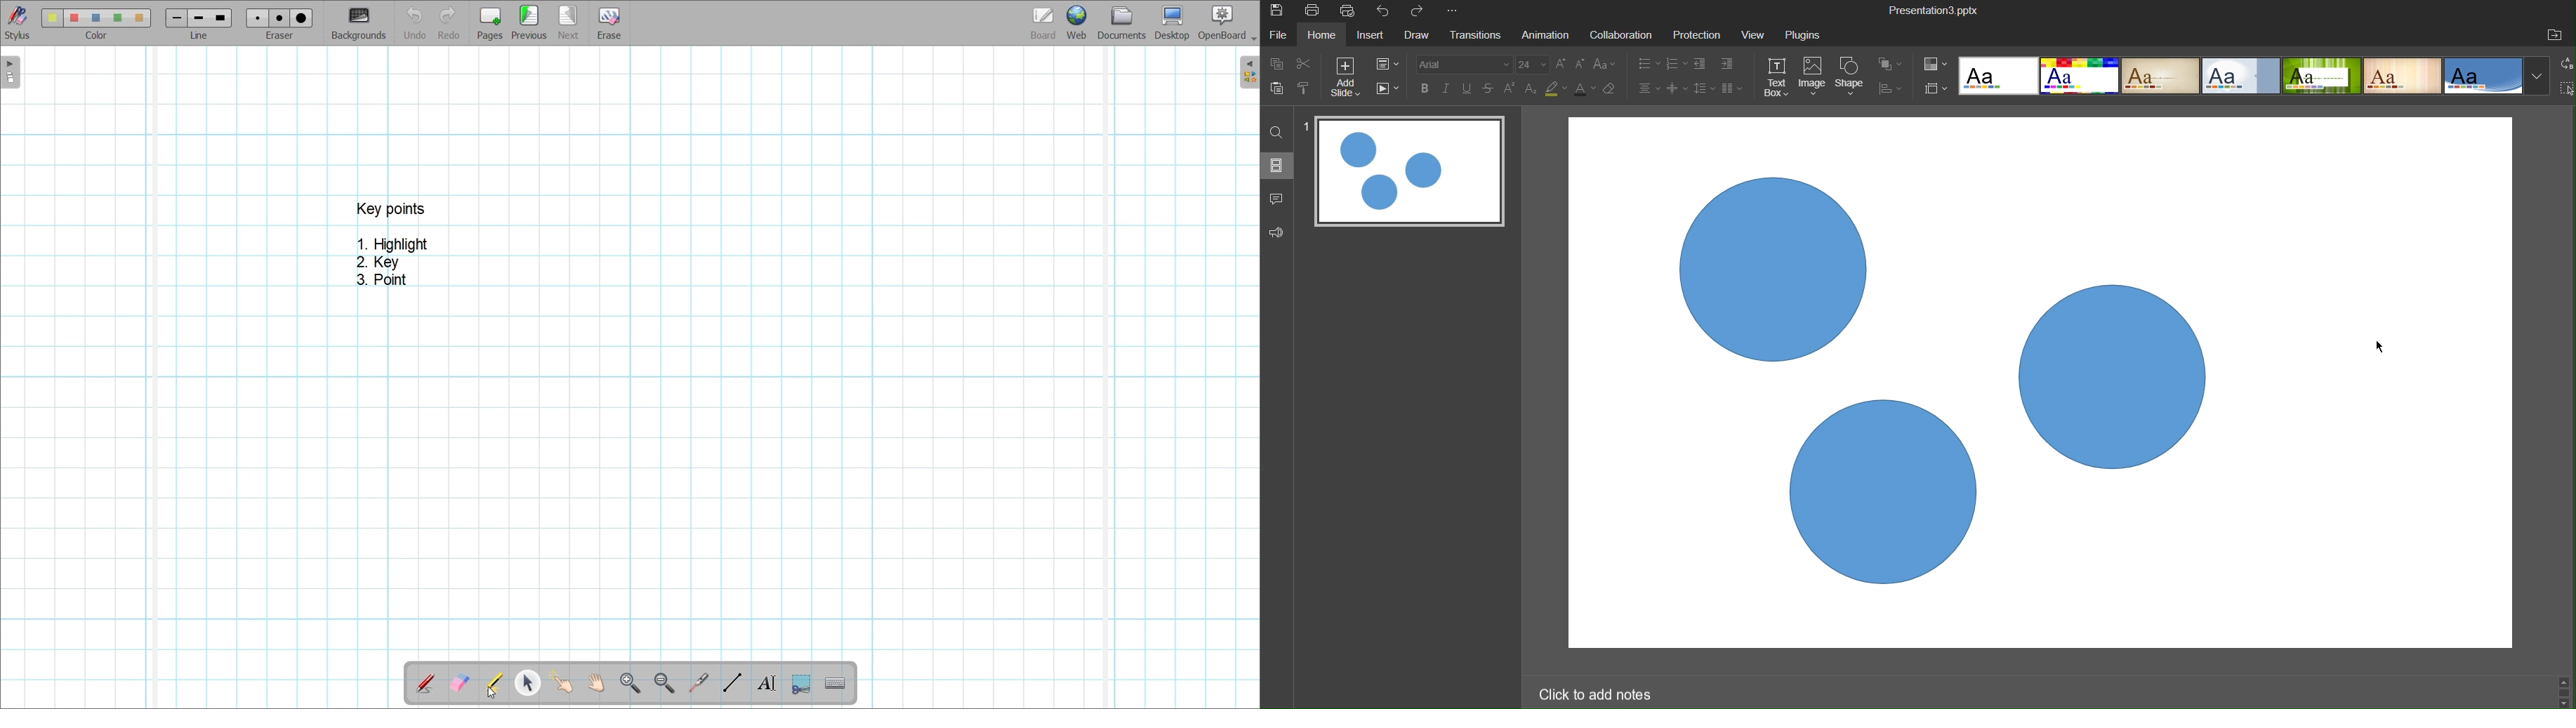 The height and width of the screenshot is (728, 2576). I want to click on color 2, so click(74, 18).